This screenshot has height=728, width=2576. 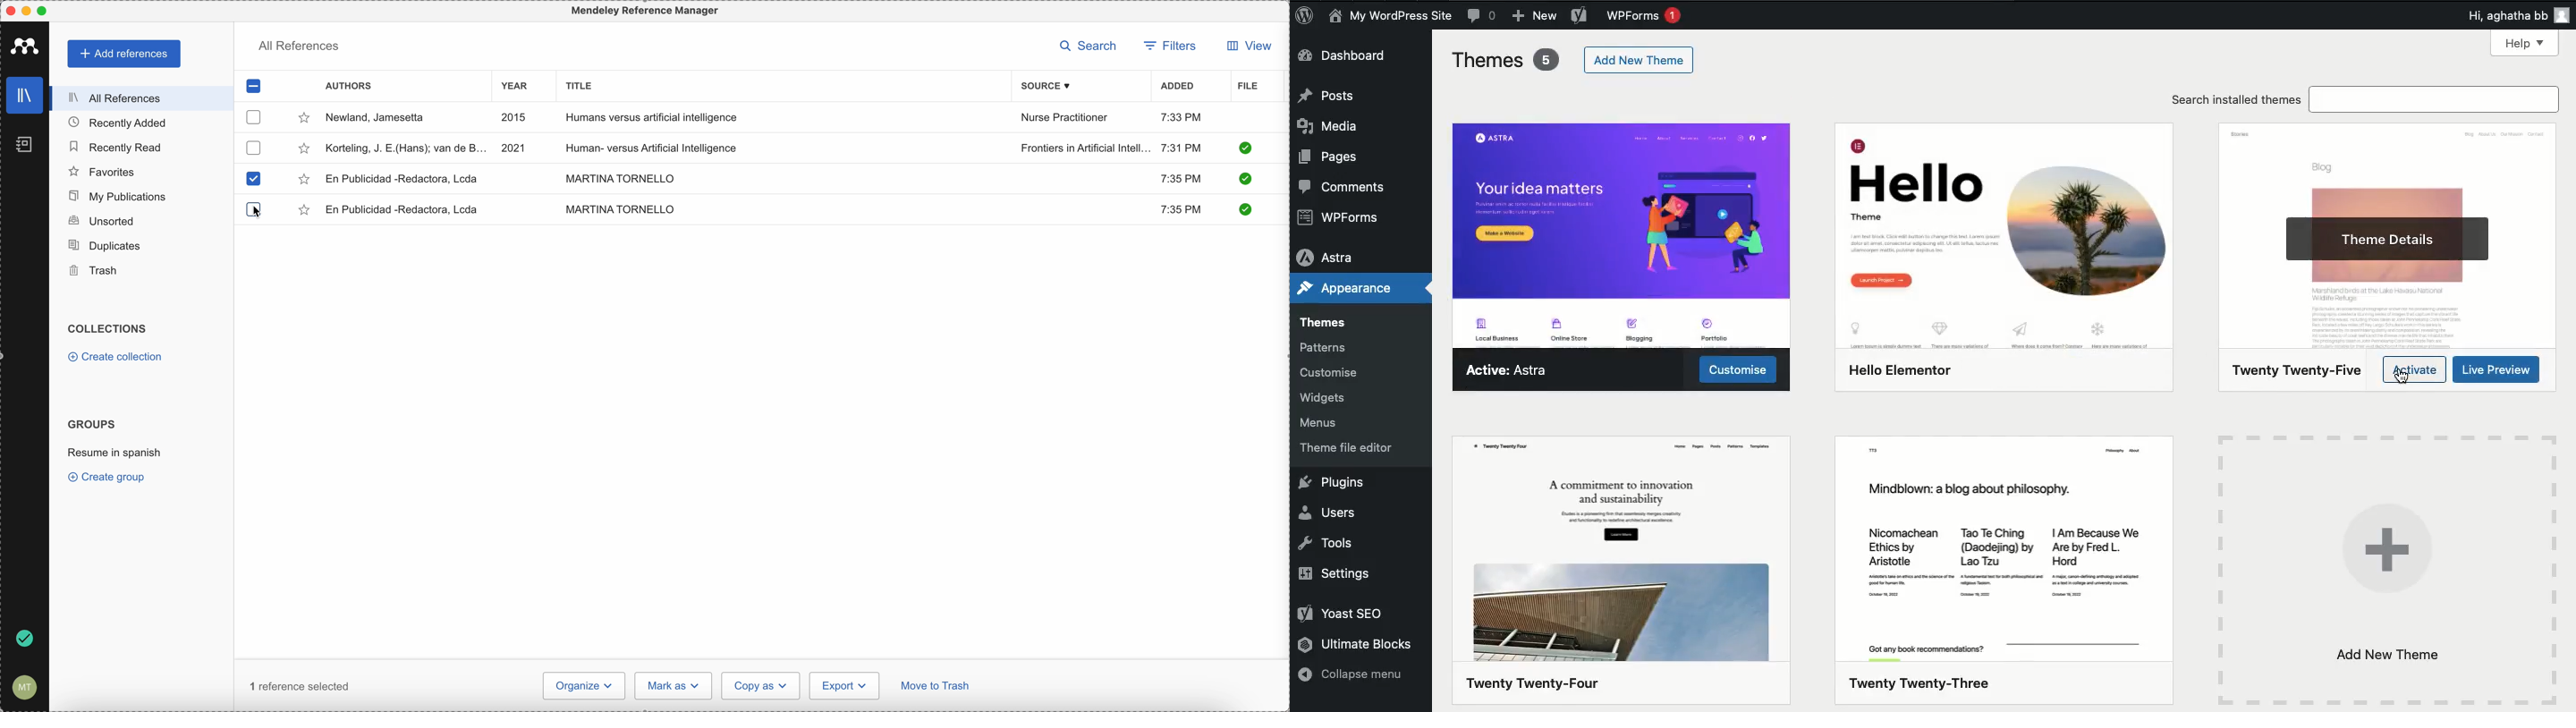 What do you see at coordinates (521, 88) in the screenshot?
I see `year` at bounding box center [521, 88].